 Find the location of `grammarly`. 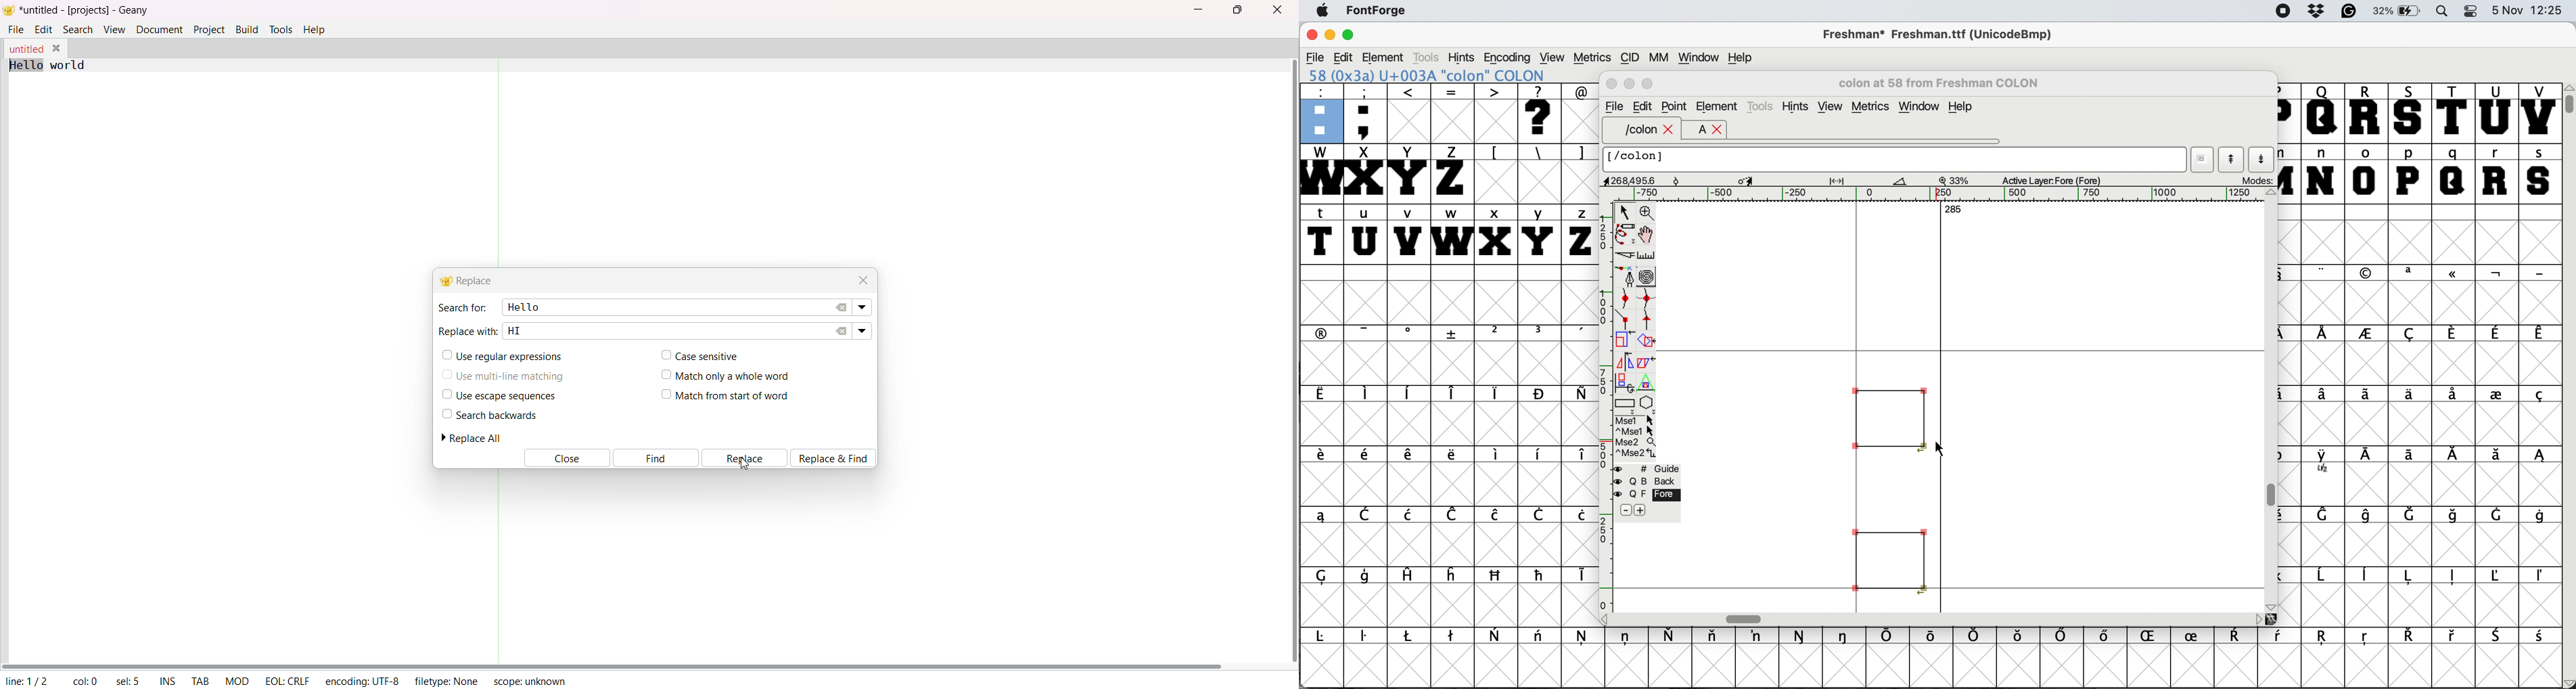

grammarly is located at coordinates (2352, 12).